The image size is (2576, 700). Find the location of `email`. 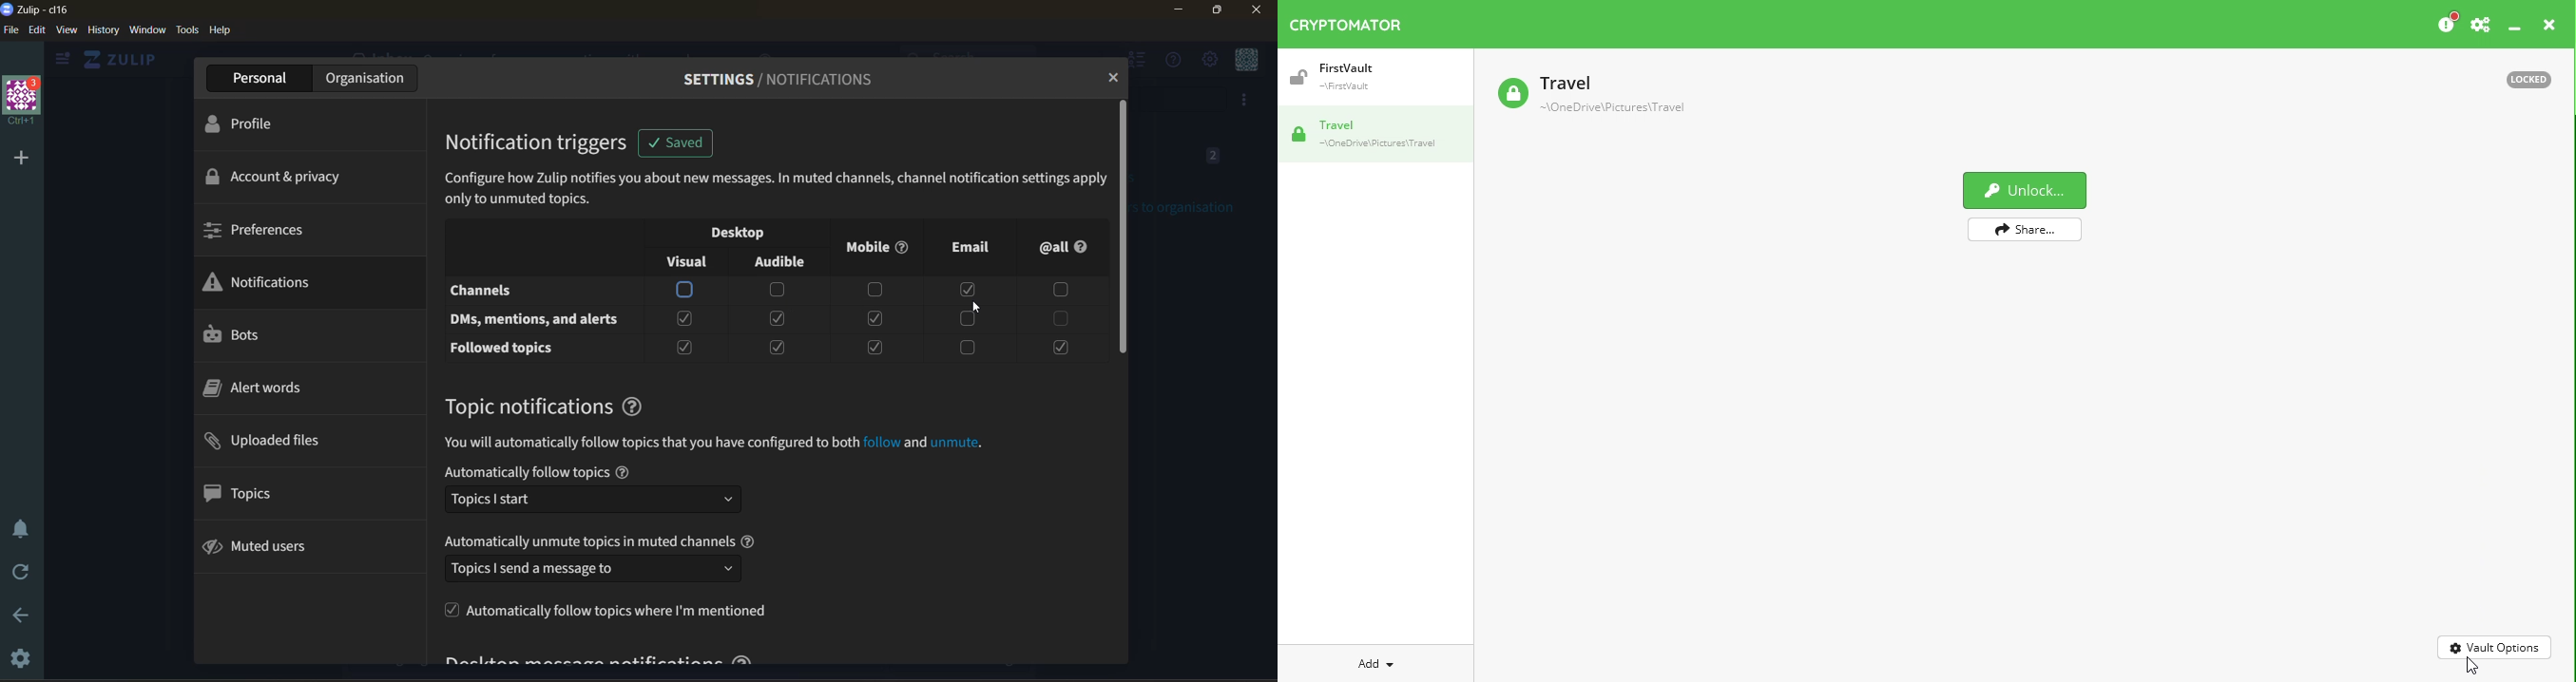

email is located at coordinates (962, 248).